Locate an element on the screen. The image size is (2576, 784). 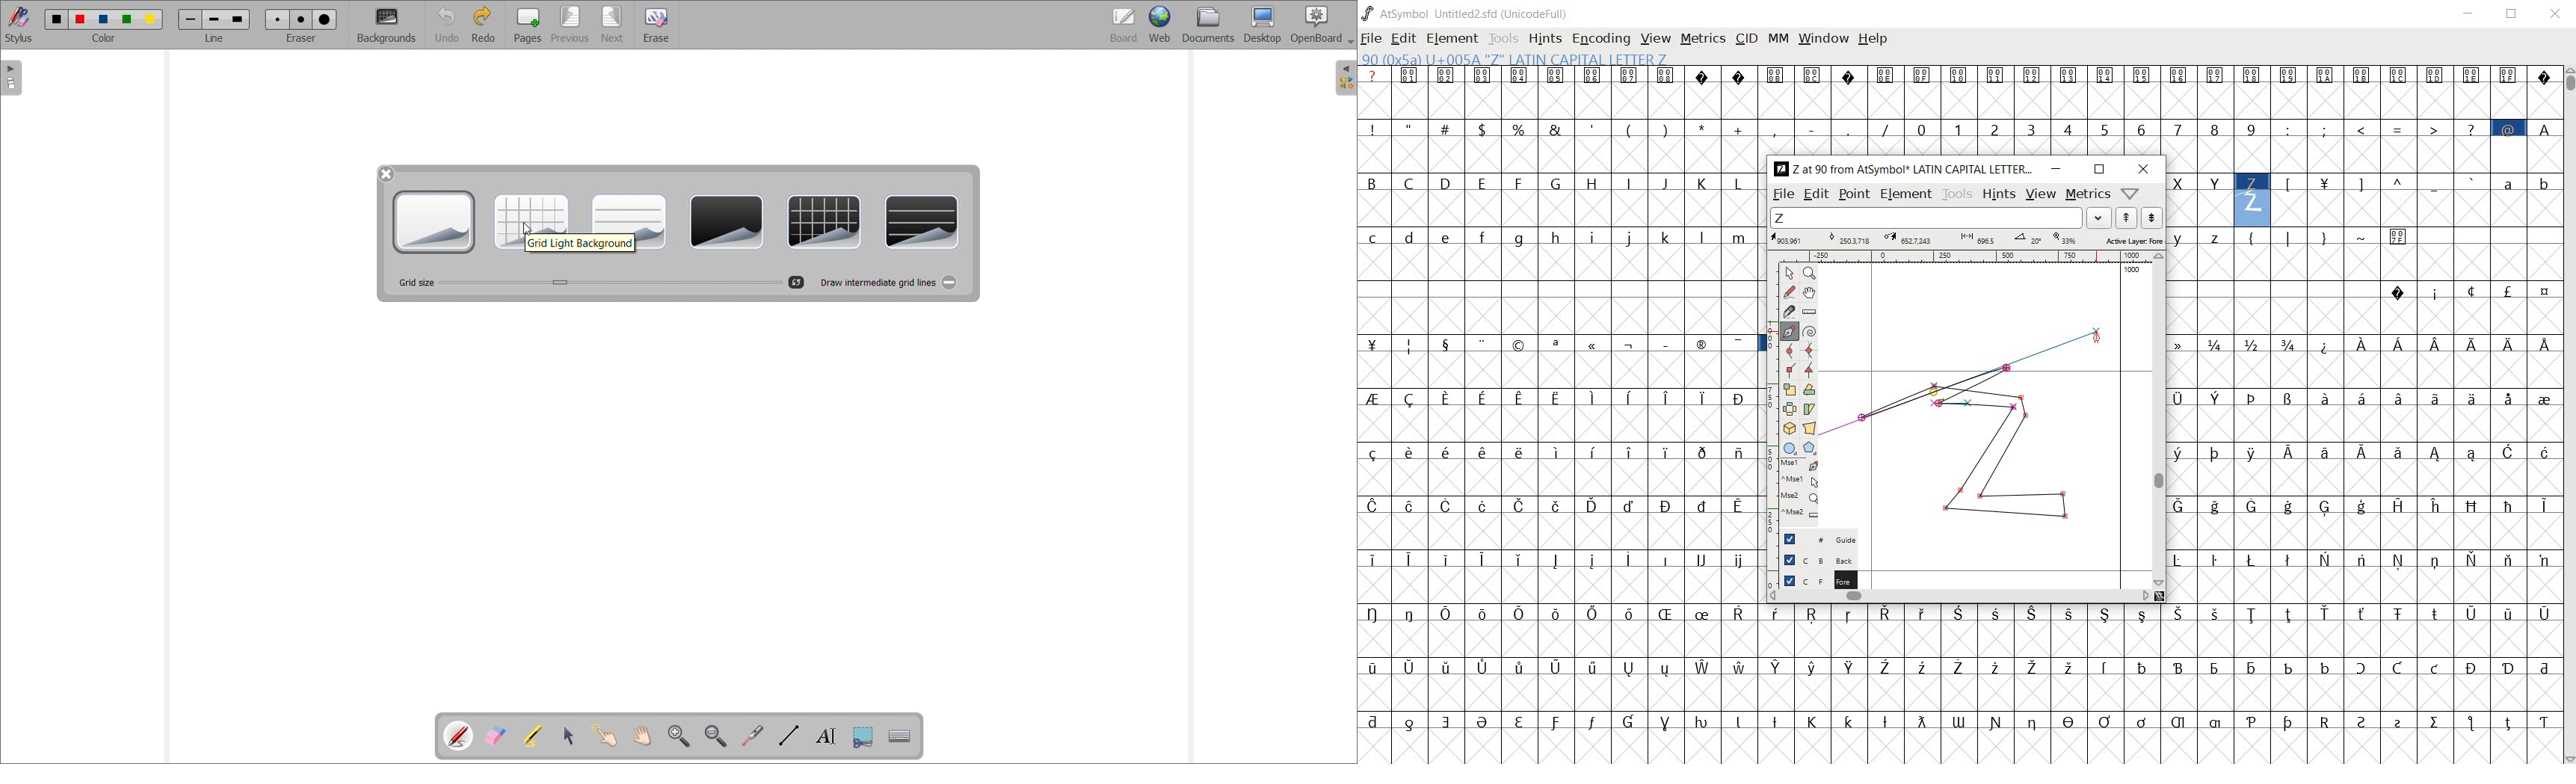
grid size is located at coordinates (415, 283).